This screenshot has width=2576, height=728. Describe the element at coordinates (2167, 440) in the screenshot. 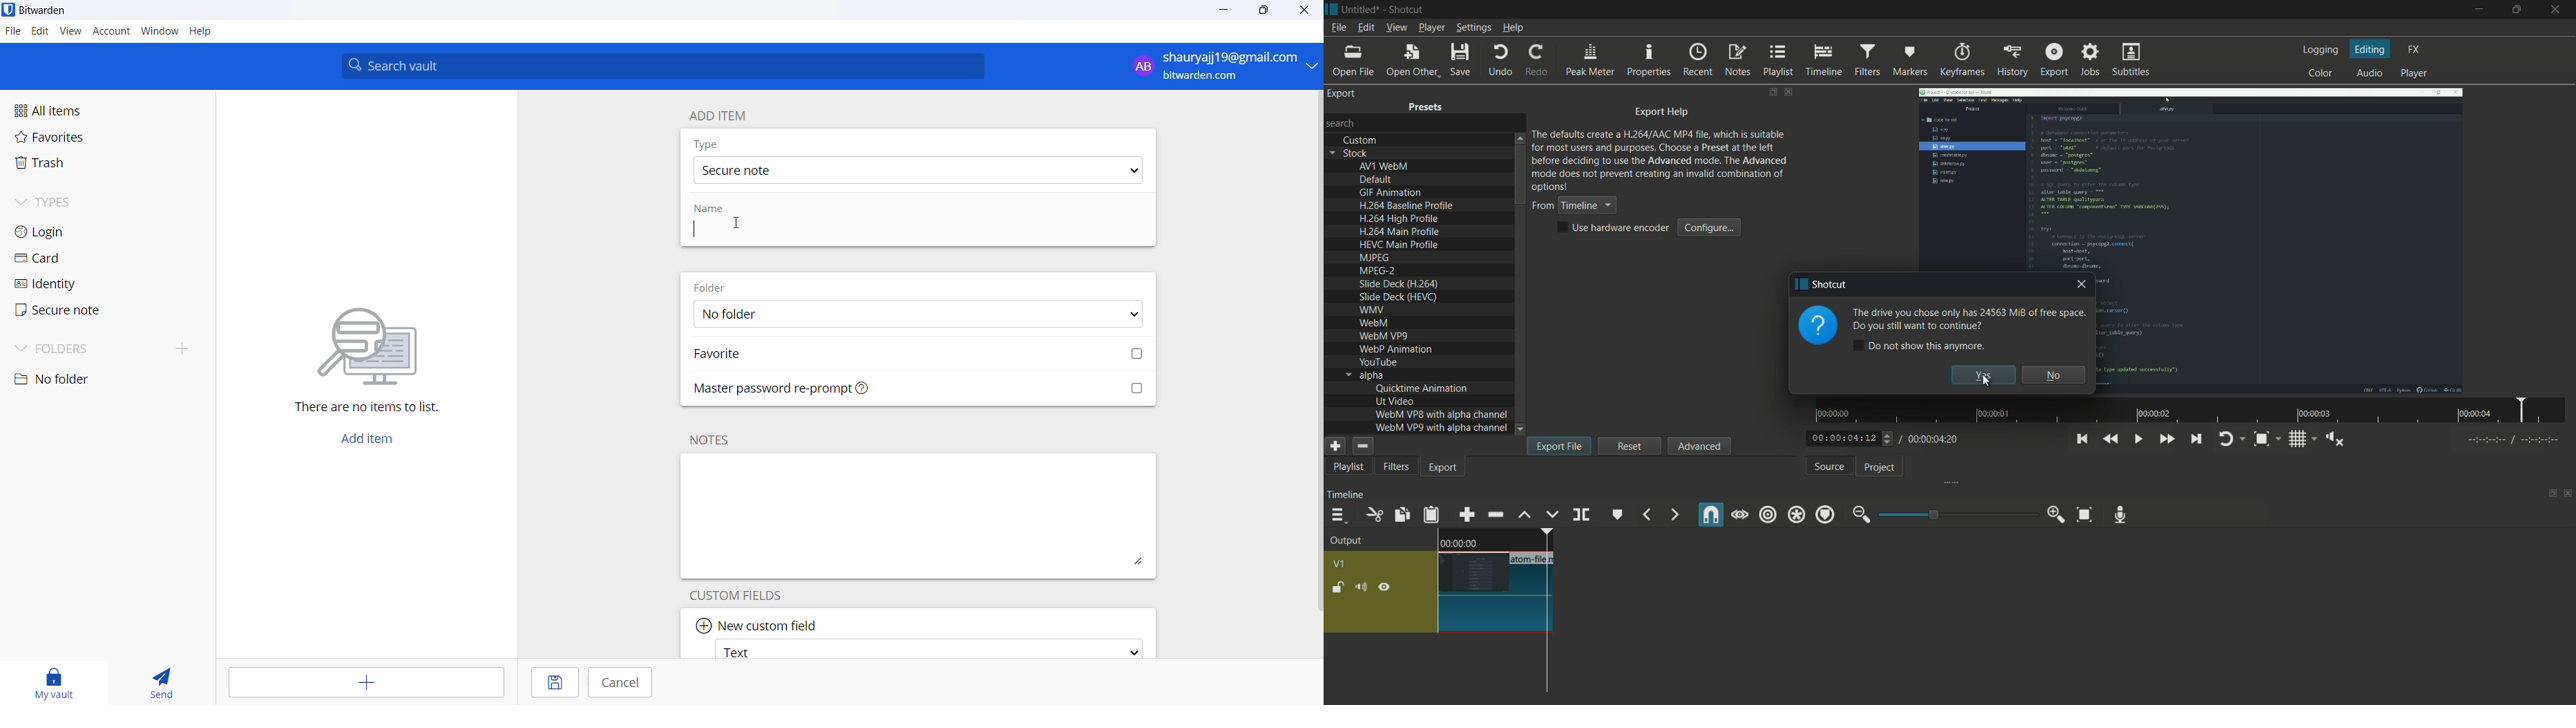

I see `quickly play forward` at that location.